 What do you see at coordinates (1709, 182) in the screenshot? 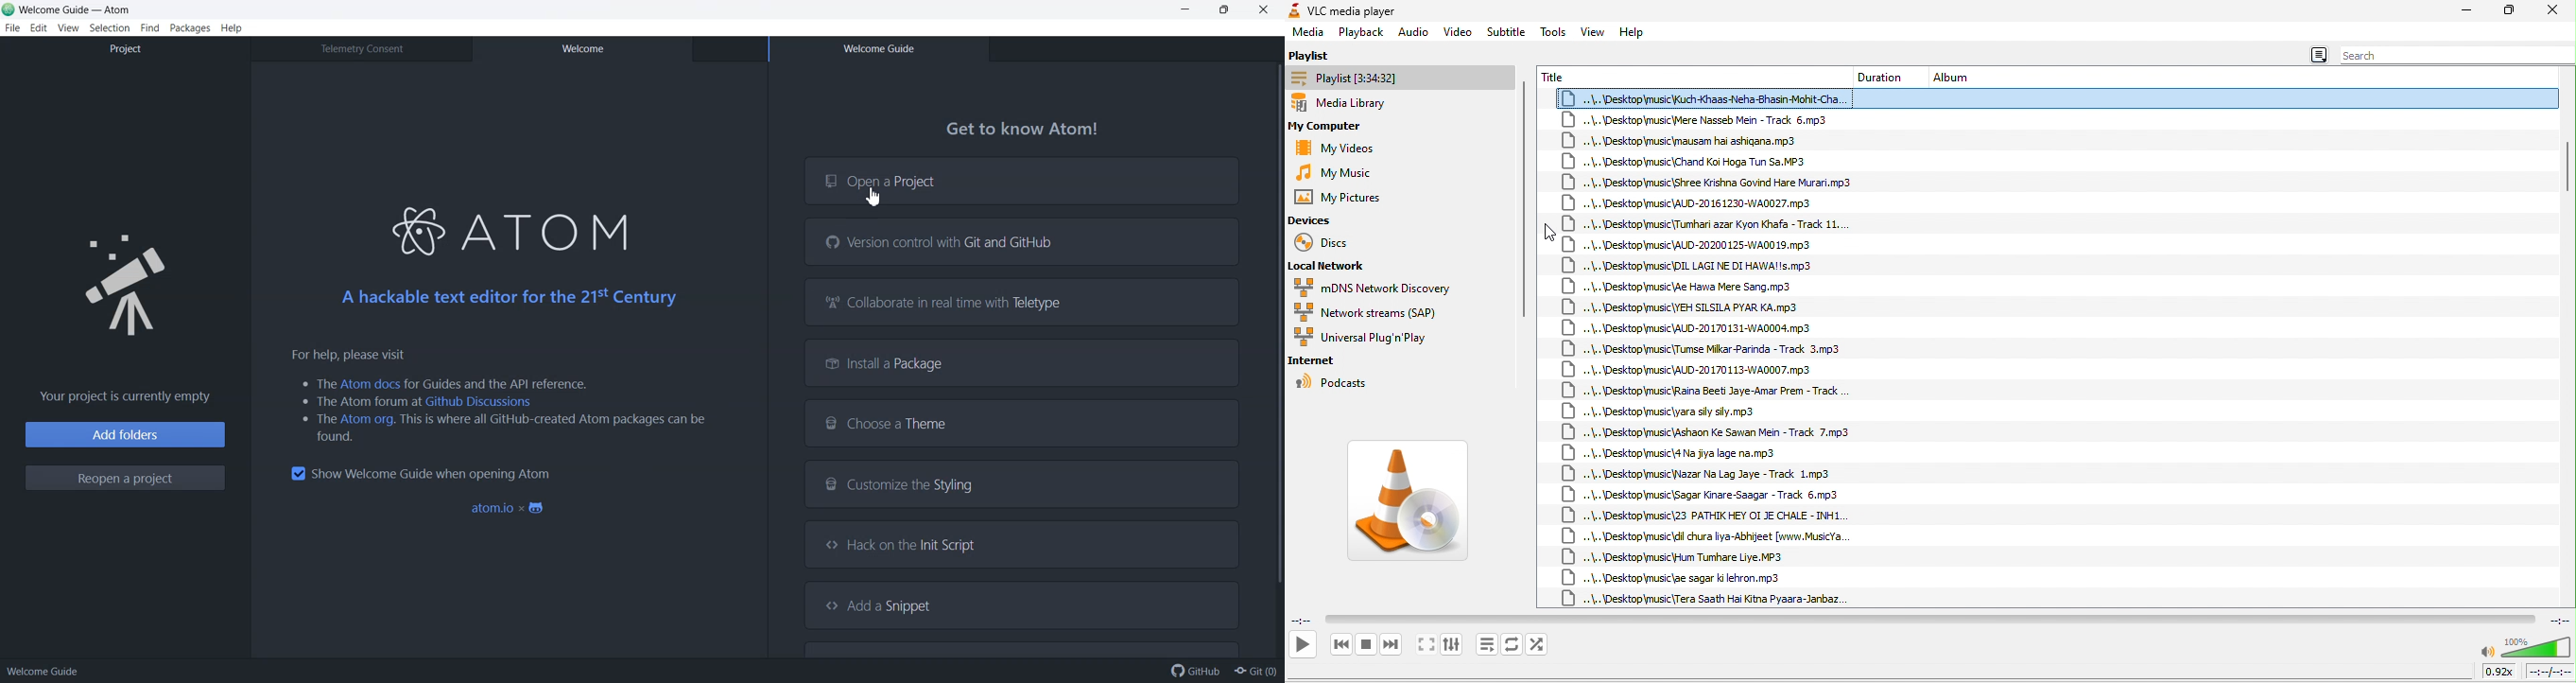
I see `+\..\Desktop\music\Shree Krishna Govind Hare Murari.mp3.` at bounding box center [1709, 182].